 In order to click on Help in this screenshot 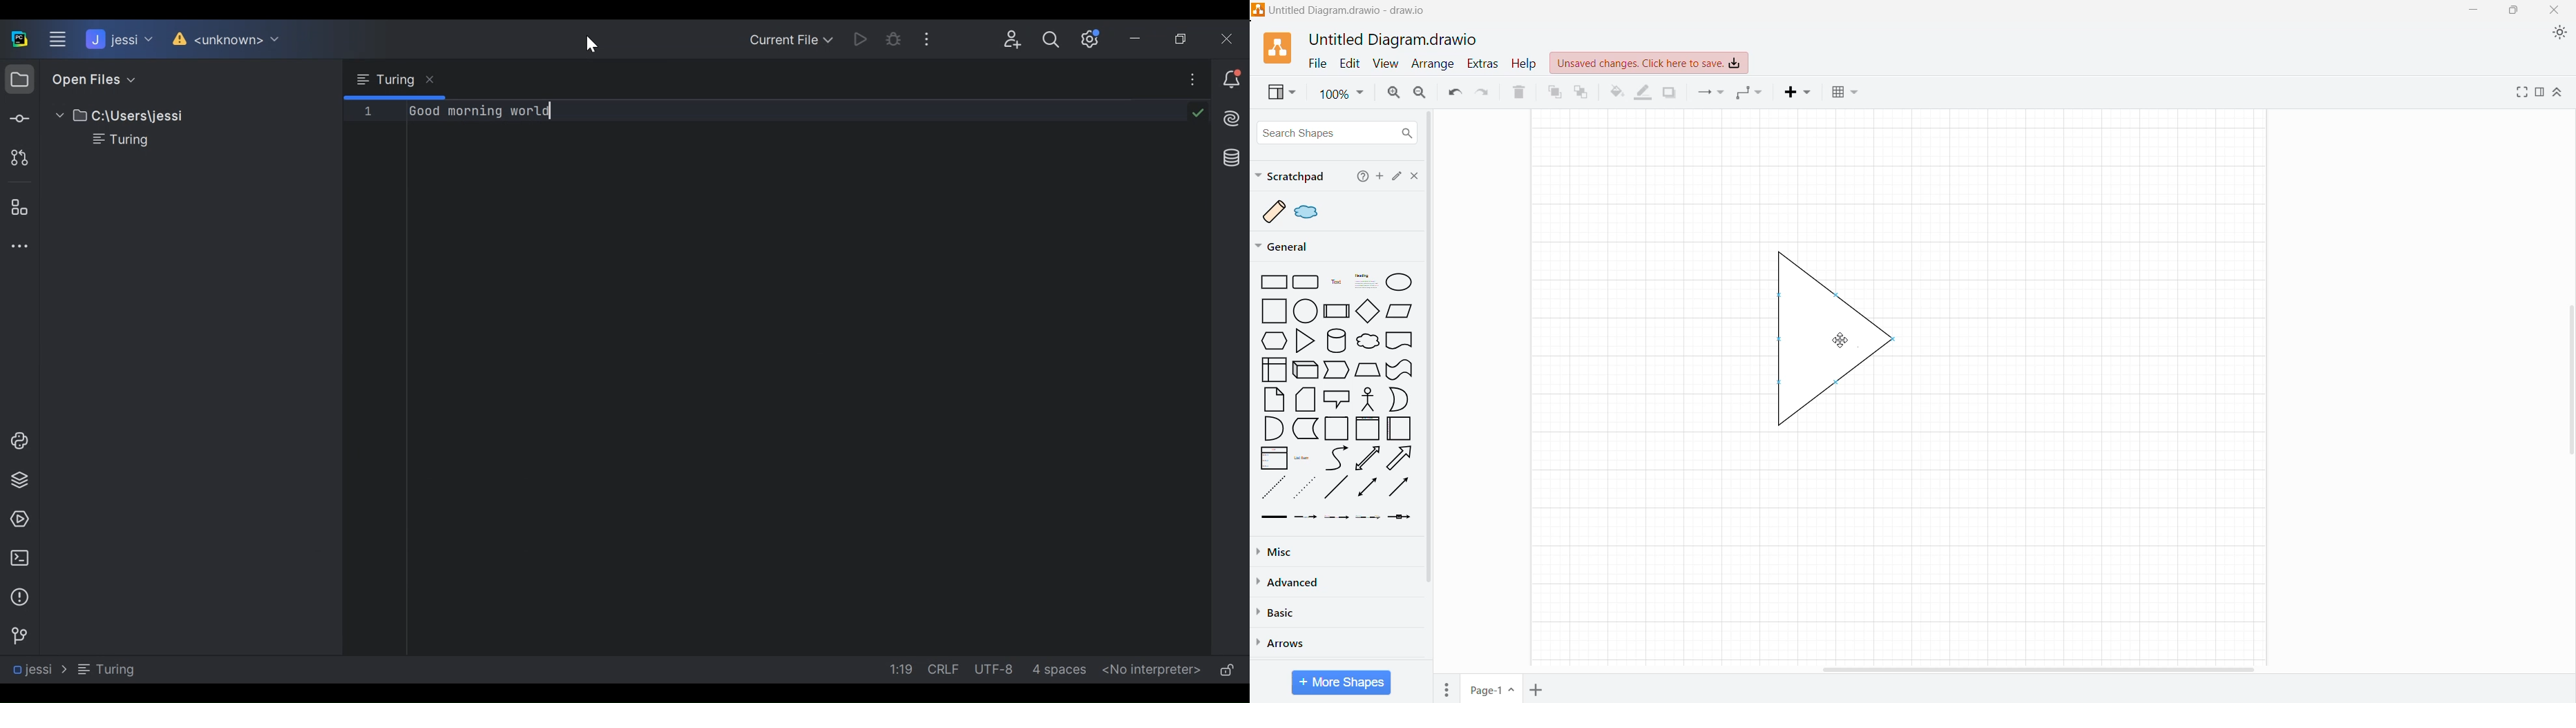, I will do `click(1526, 64)`.